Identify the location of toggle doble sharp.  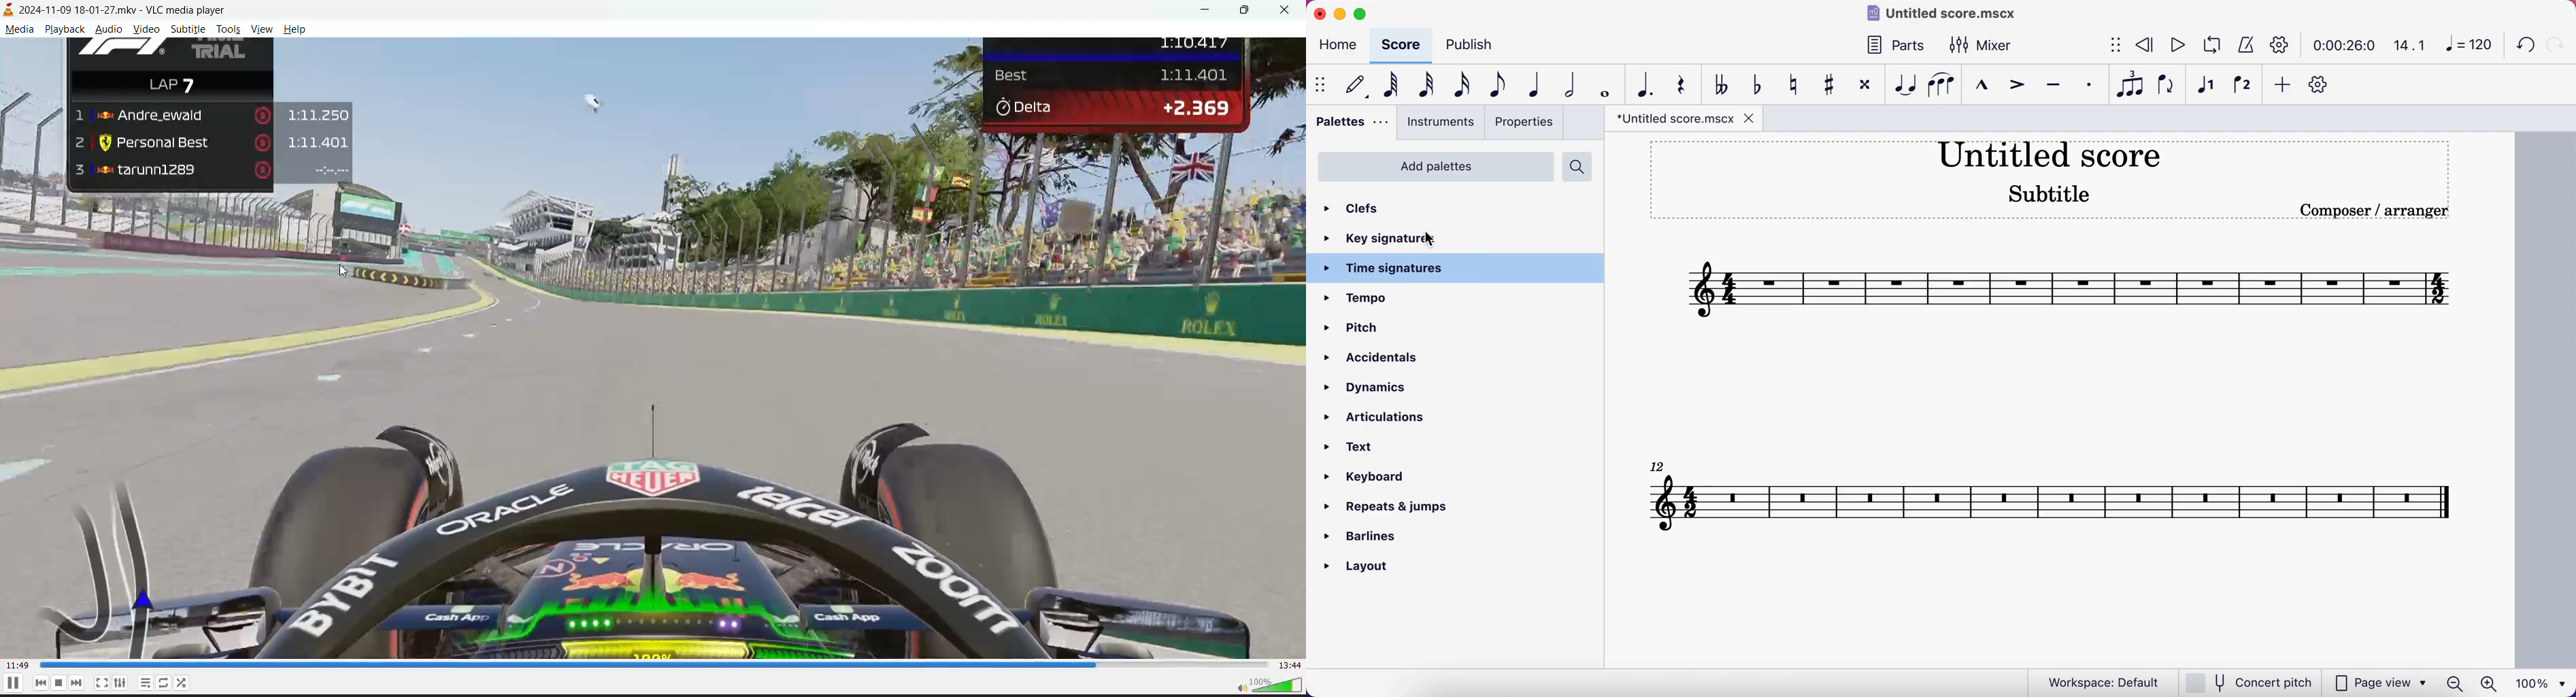
(1865, 85).